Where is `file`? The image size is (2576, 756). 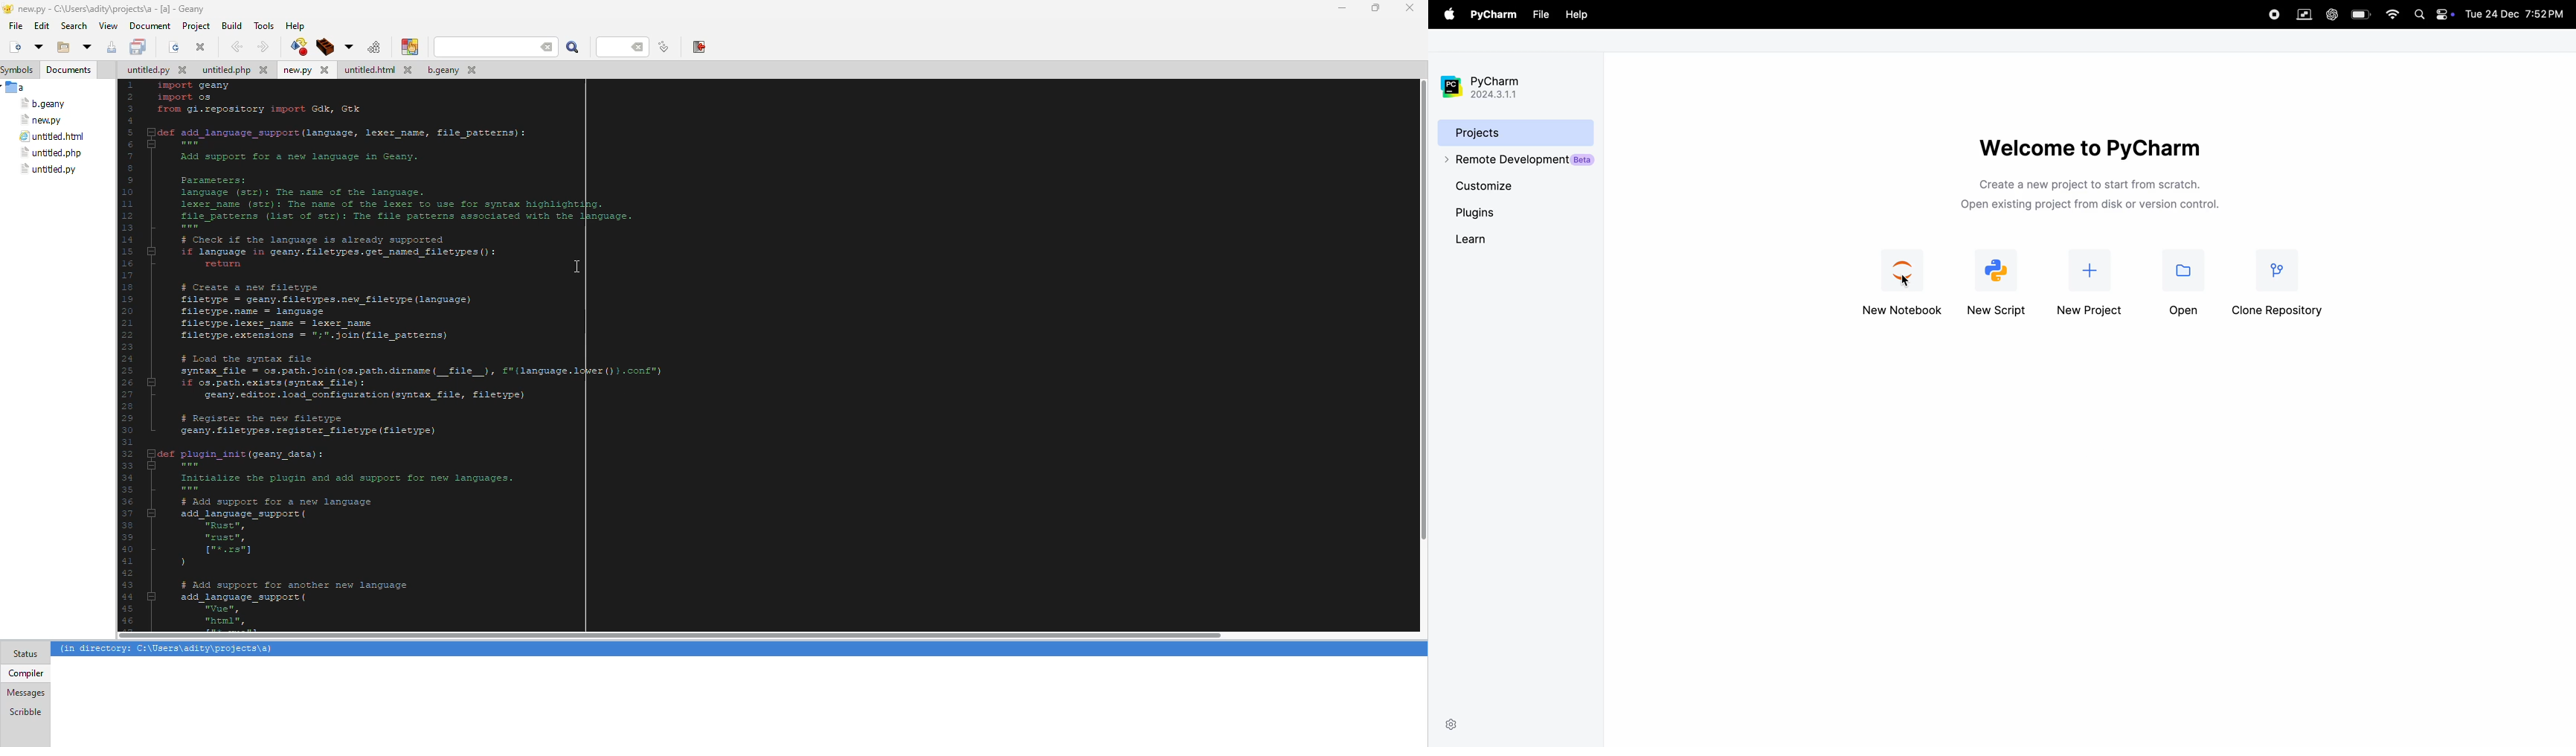
file is located at coordinates (50, 152).